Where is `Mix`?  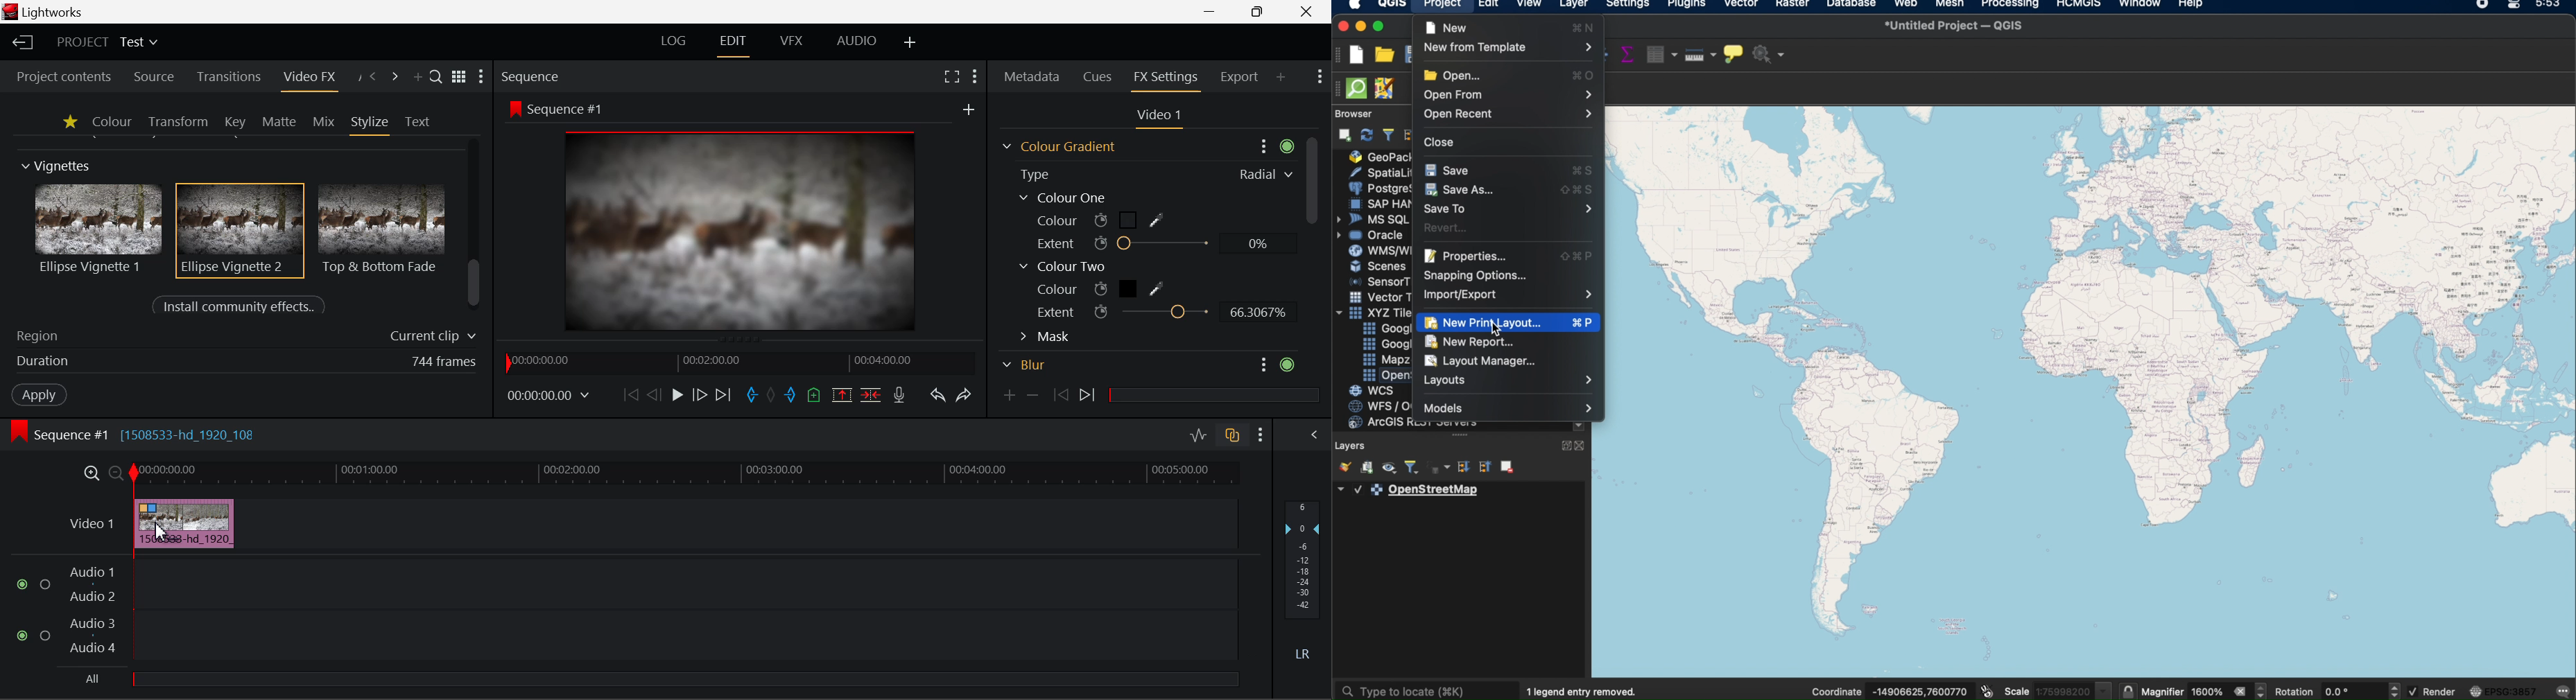 Mix is located at coordinates (323, 121).